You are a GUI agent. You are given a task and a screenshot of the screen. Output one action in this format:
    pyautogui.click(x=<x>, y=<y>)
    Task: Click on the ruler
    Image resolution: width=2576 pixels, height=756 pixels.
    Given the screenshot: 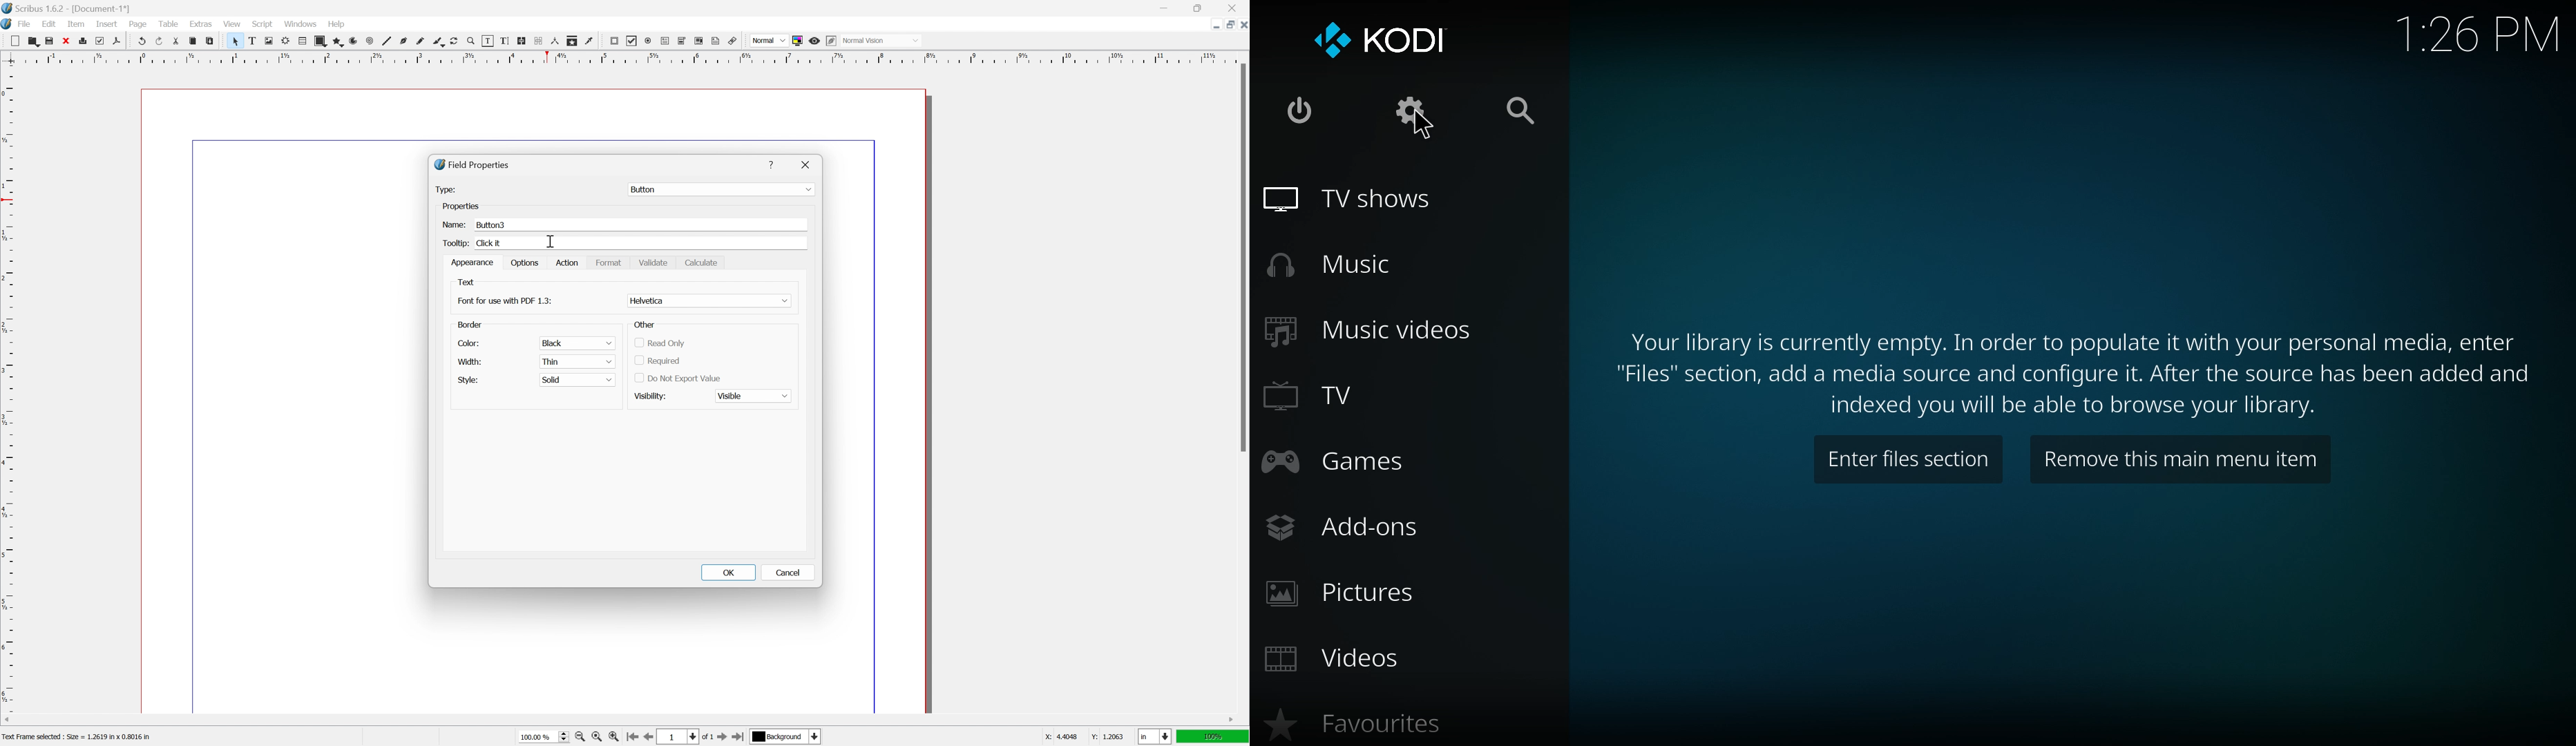 What is the action you would take?
    pyautogui.click(x=622, y=58)
    